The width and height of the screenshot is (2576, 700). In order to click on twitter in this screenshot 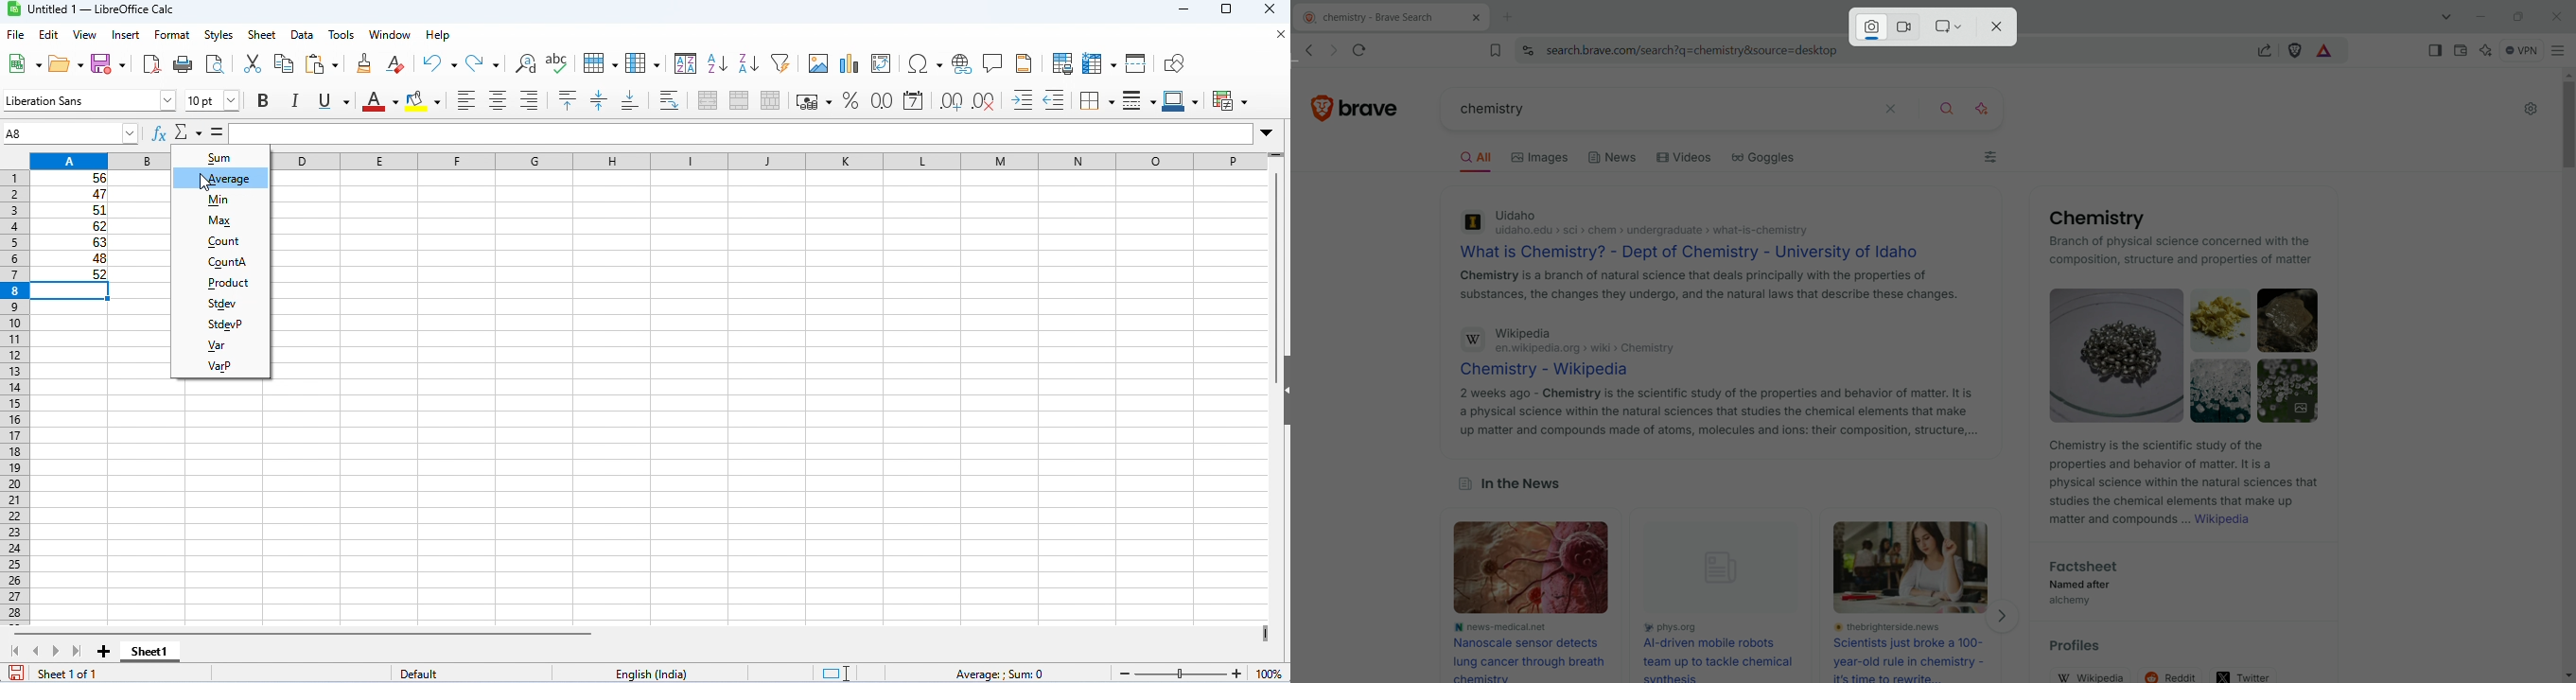, I will do `click(2245, 673)`.